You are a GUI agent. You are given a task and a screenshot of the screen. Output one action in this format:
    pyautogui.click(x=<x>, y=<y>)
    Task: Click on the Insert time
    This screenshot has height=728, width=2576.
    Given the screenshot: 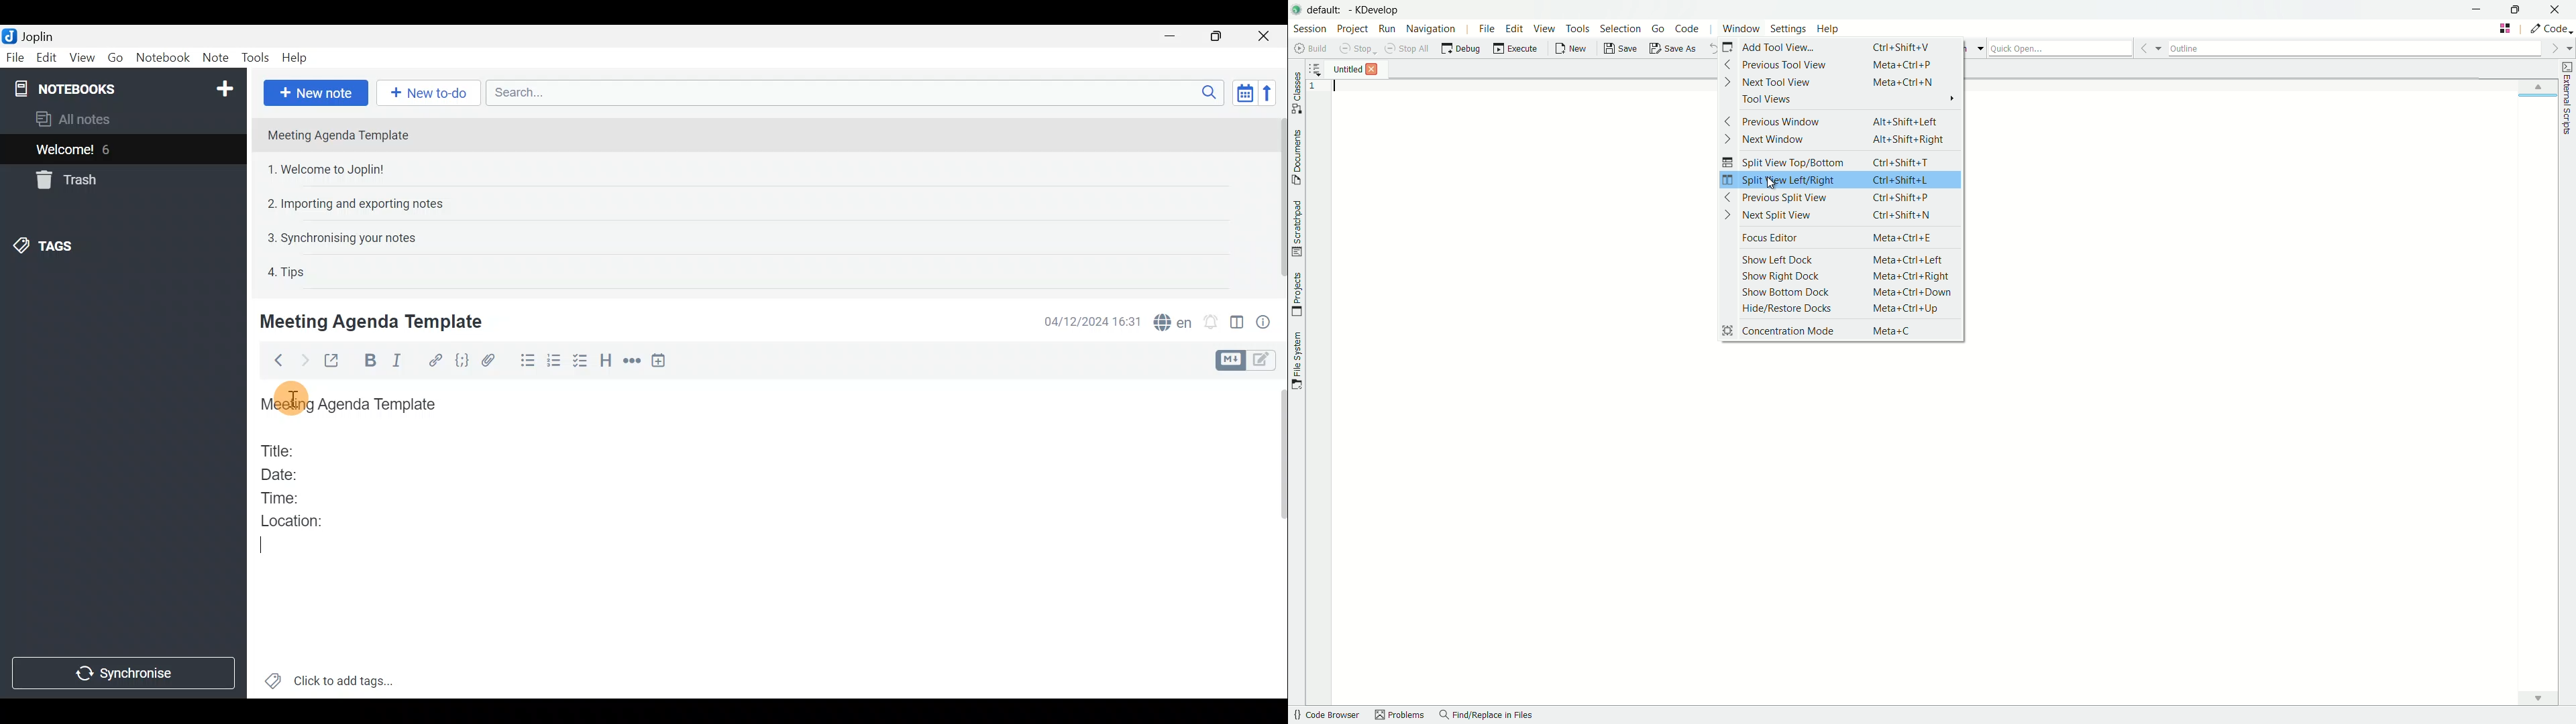 What is the action you would take?
    pyautogui.click(x=661, y=363)
    